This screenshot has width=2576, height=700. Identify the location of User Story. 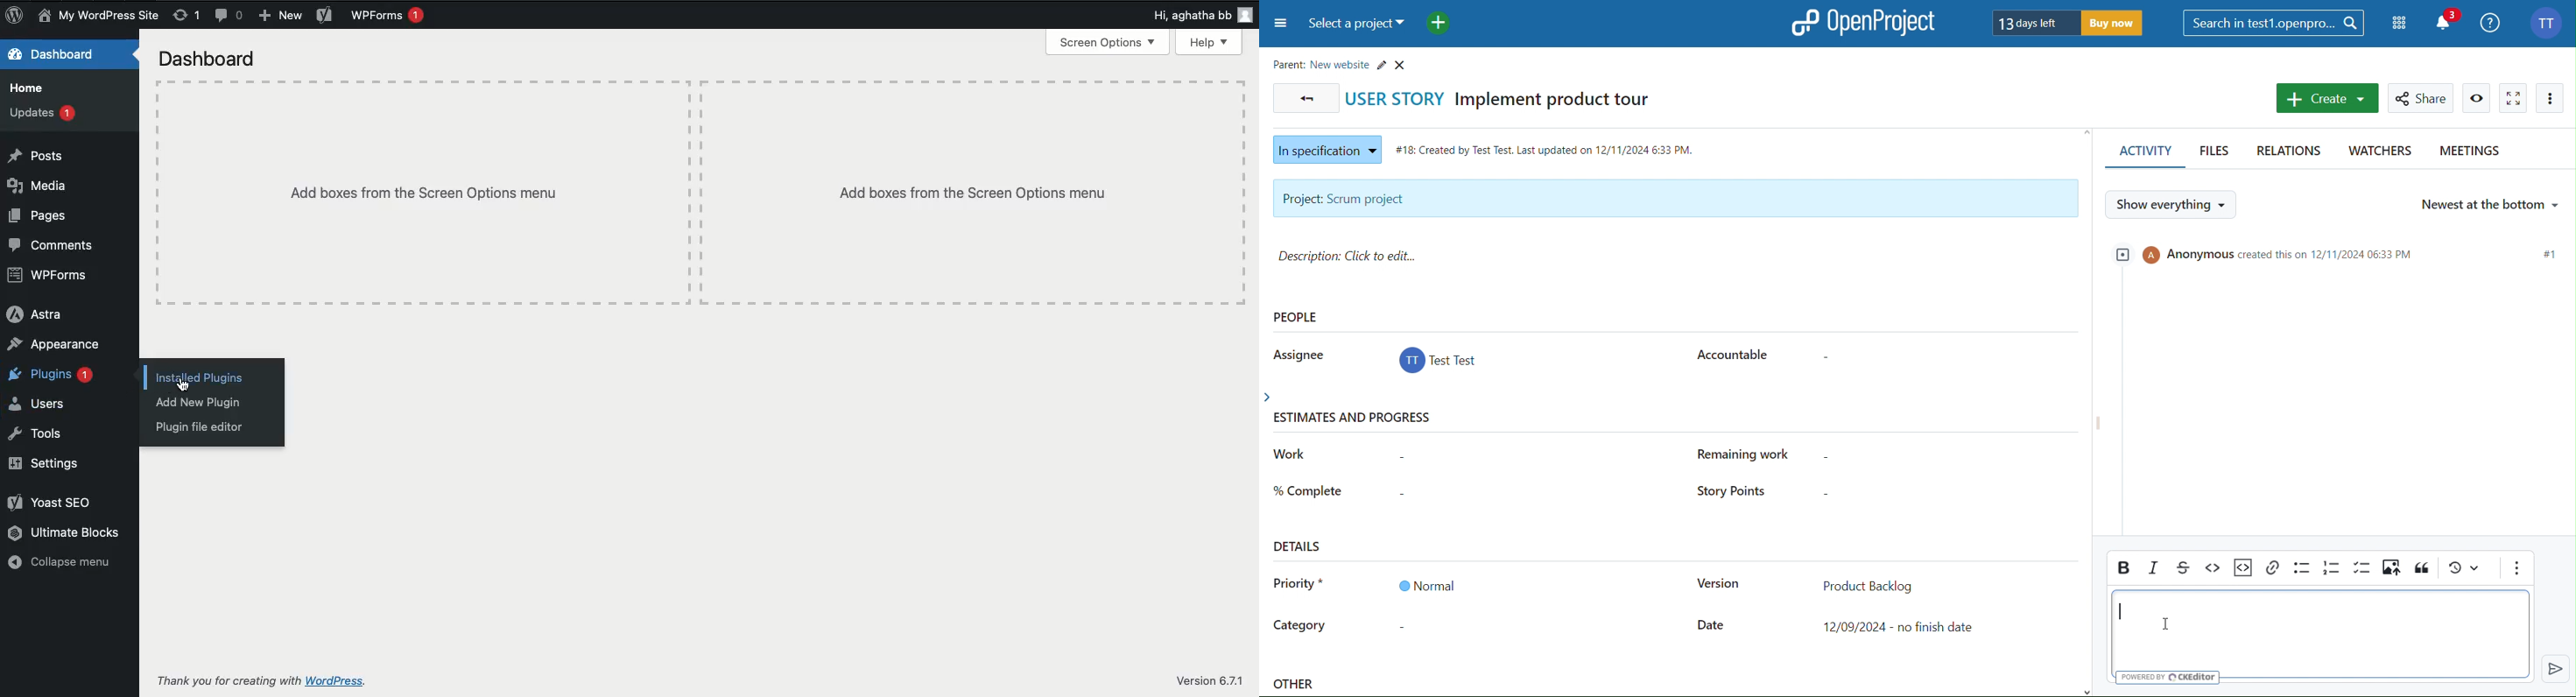
(1507, 97).